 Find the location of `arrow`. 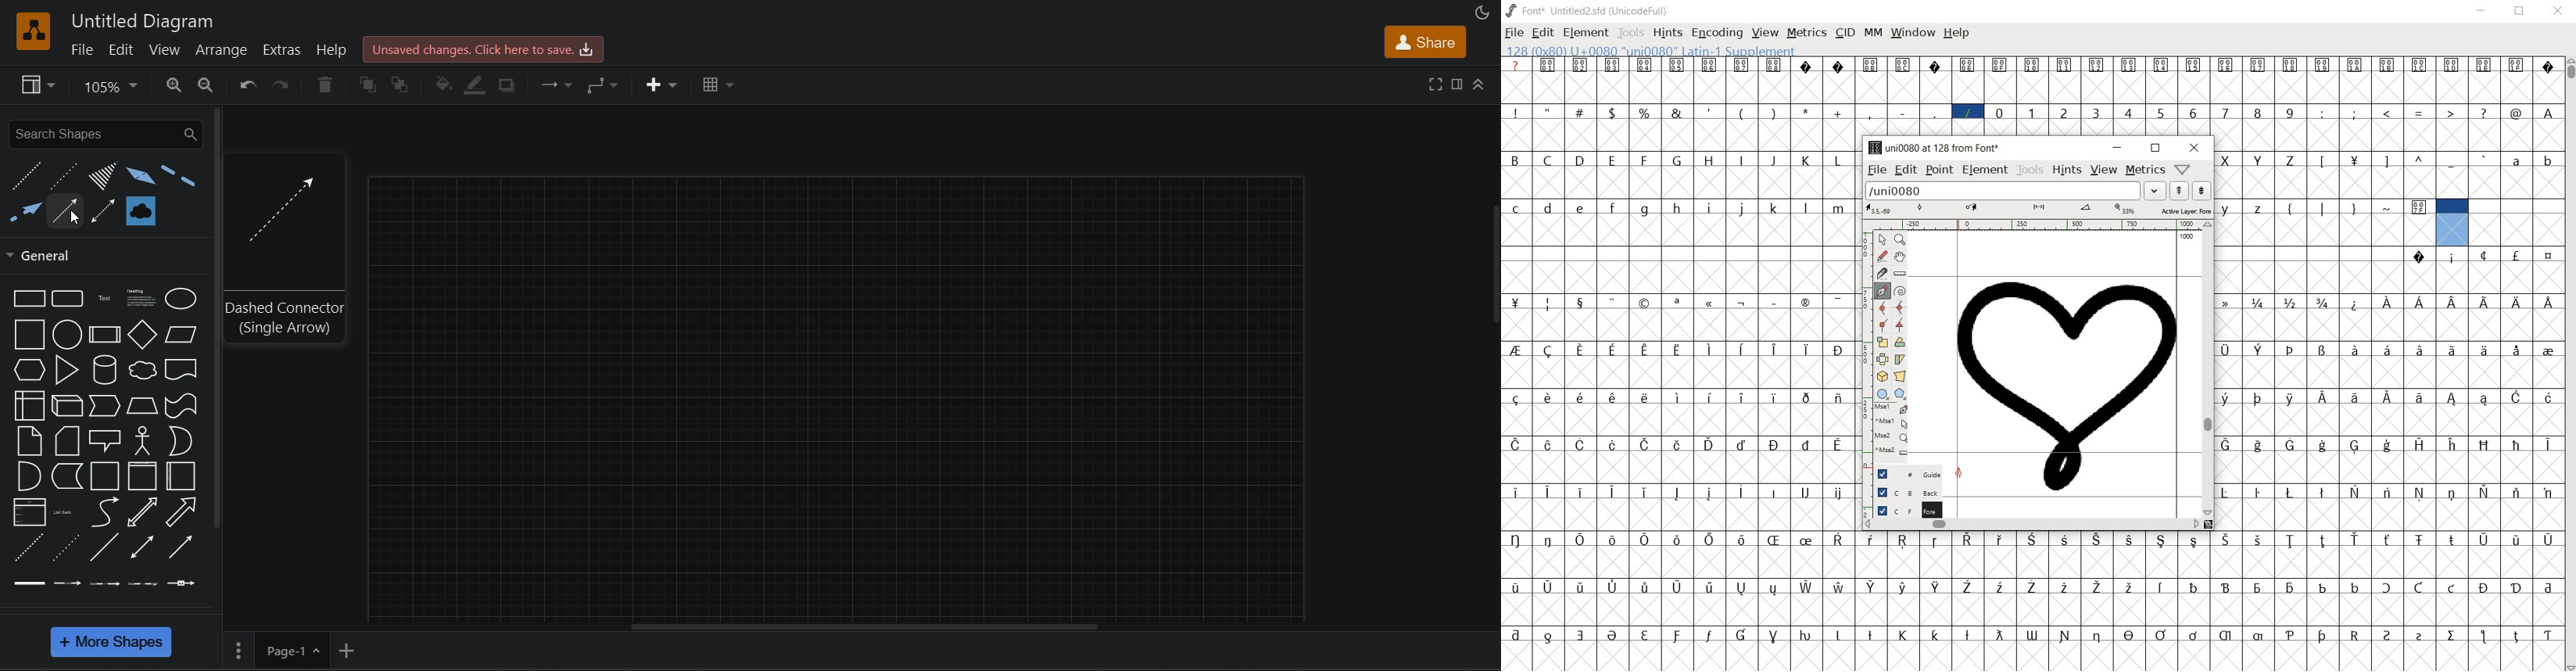

arrow is located at coordinates (185, 511).